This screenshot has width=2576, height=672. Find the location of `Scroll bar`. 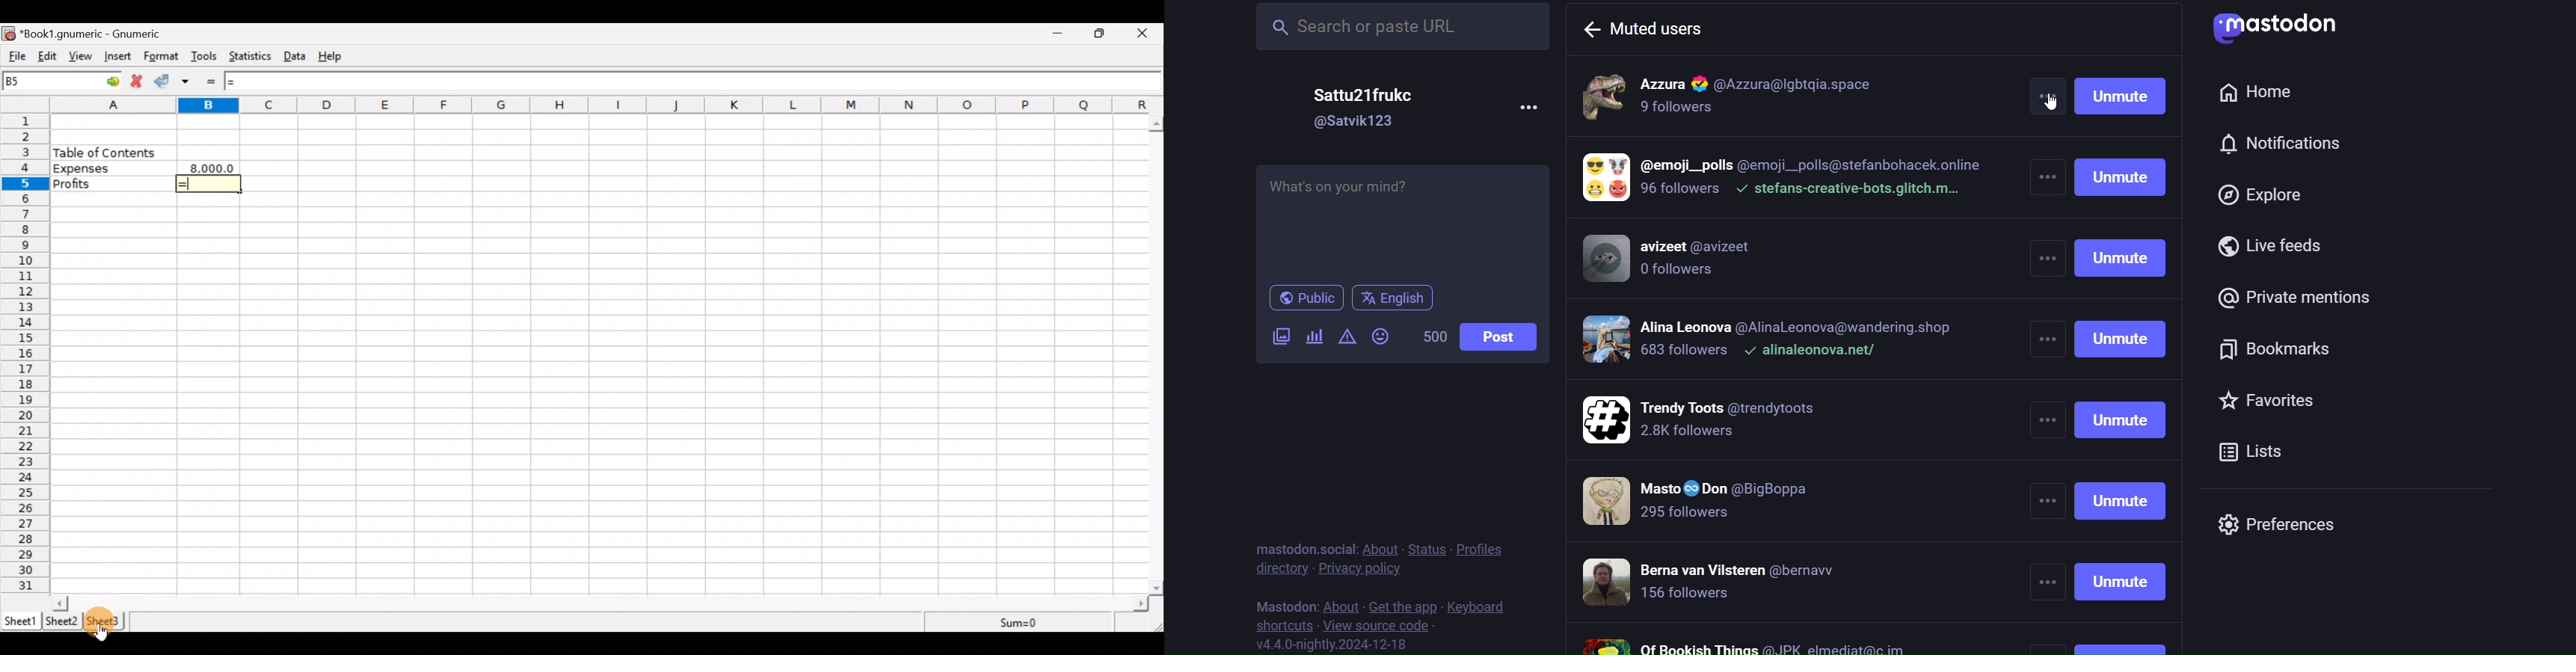

Scroll bar is located at coordinates (1157, 353).